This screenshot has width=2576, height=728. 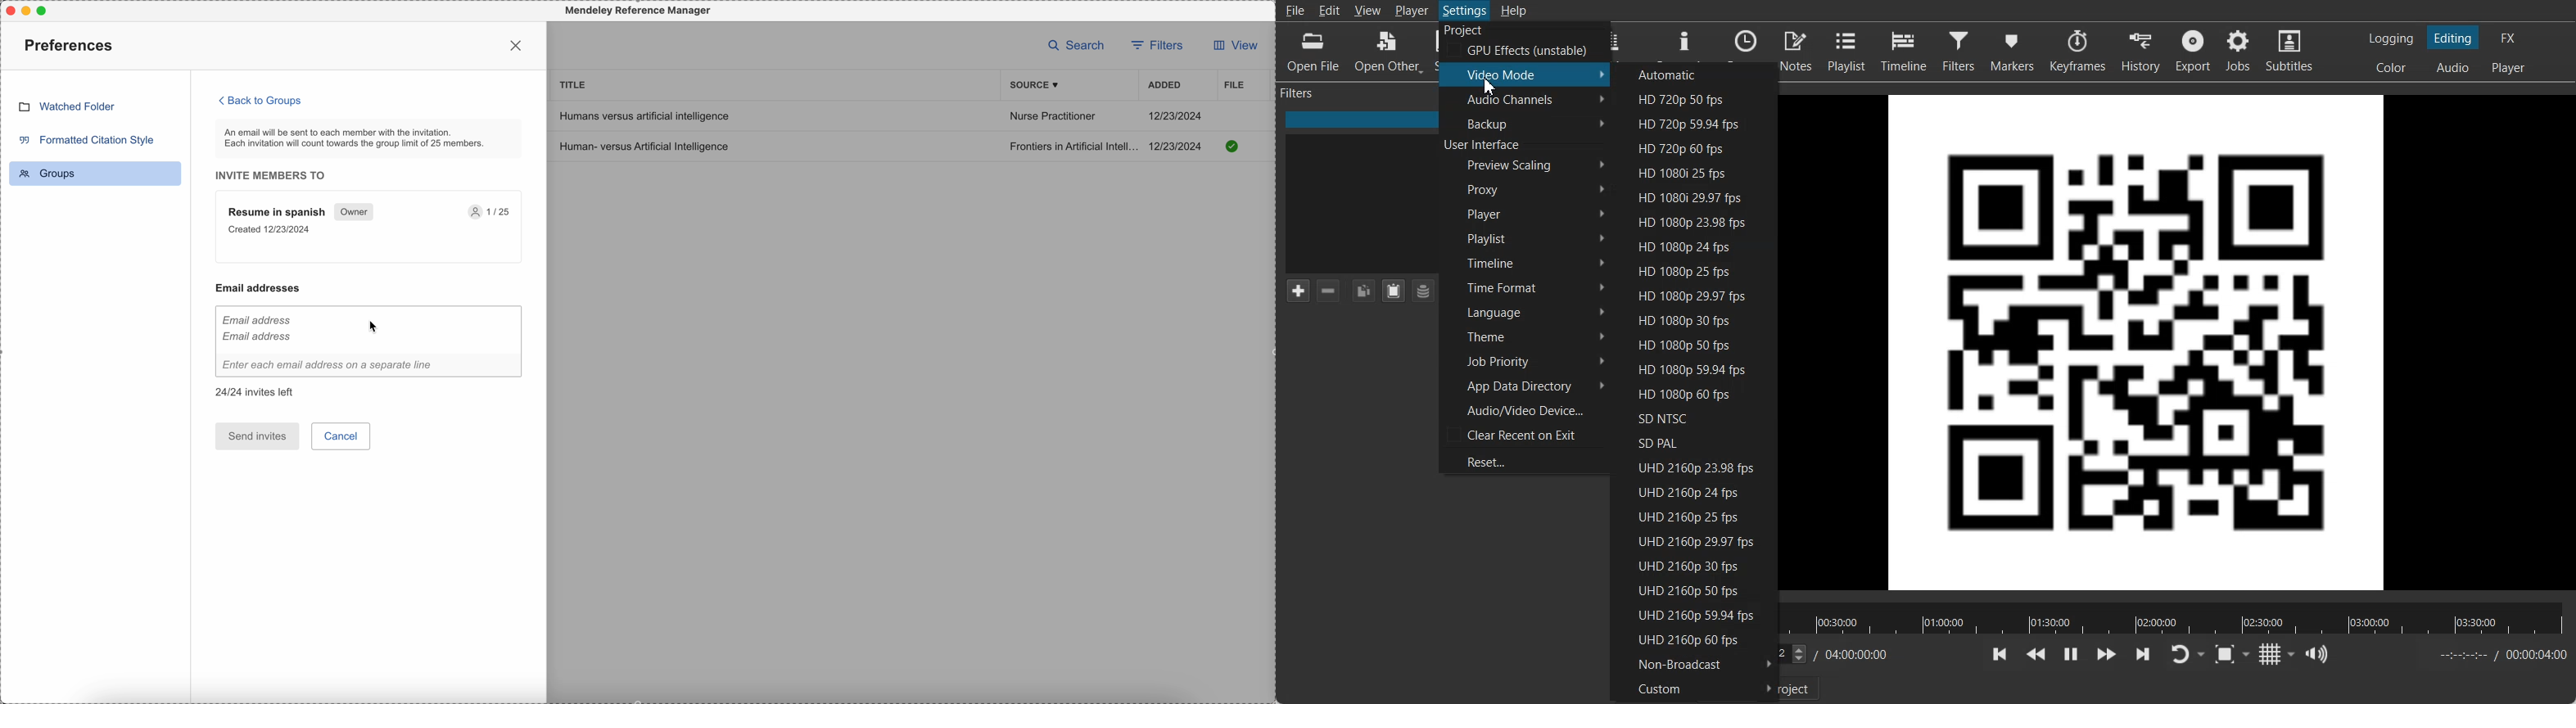 What do you see at coordinates (276, 175) in the screenshot?
I see `invite members to` at bounding box center [276, 175].